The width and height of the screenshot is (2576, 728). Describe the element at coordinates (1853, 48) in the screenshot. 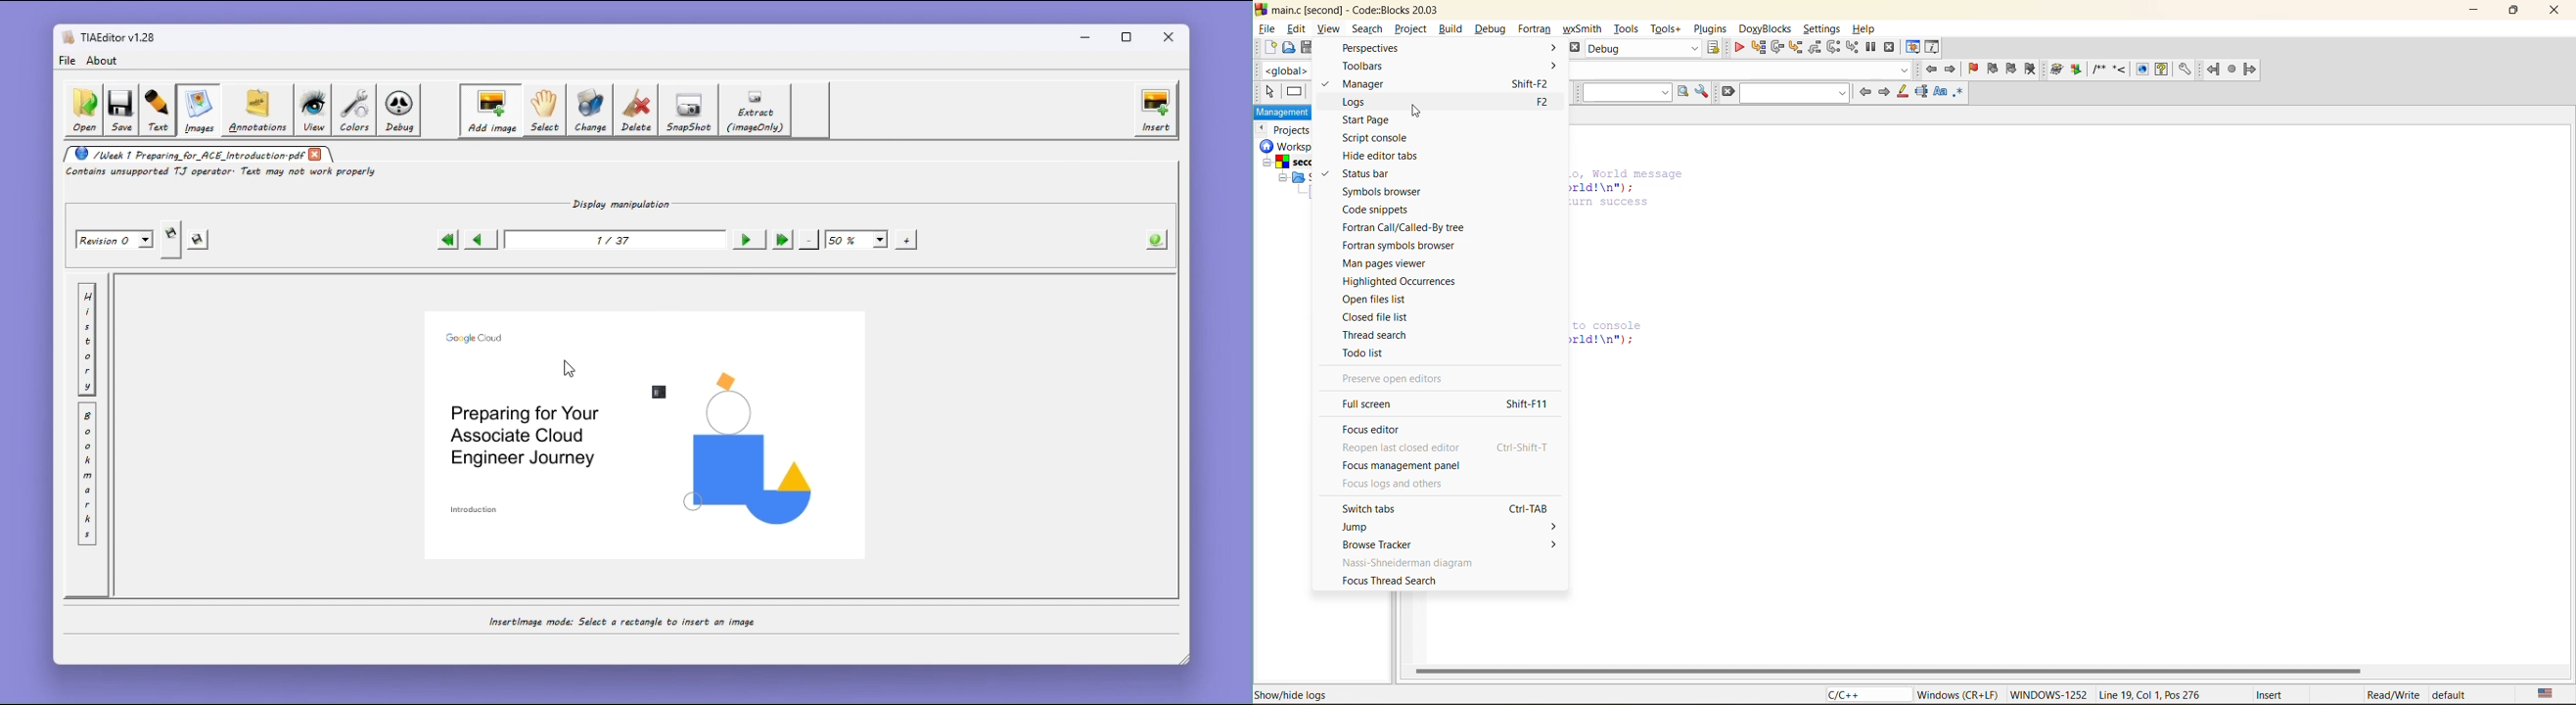

I see `step into instruction` at that location.